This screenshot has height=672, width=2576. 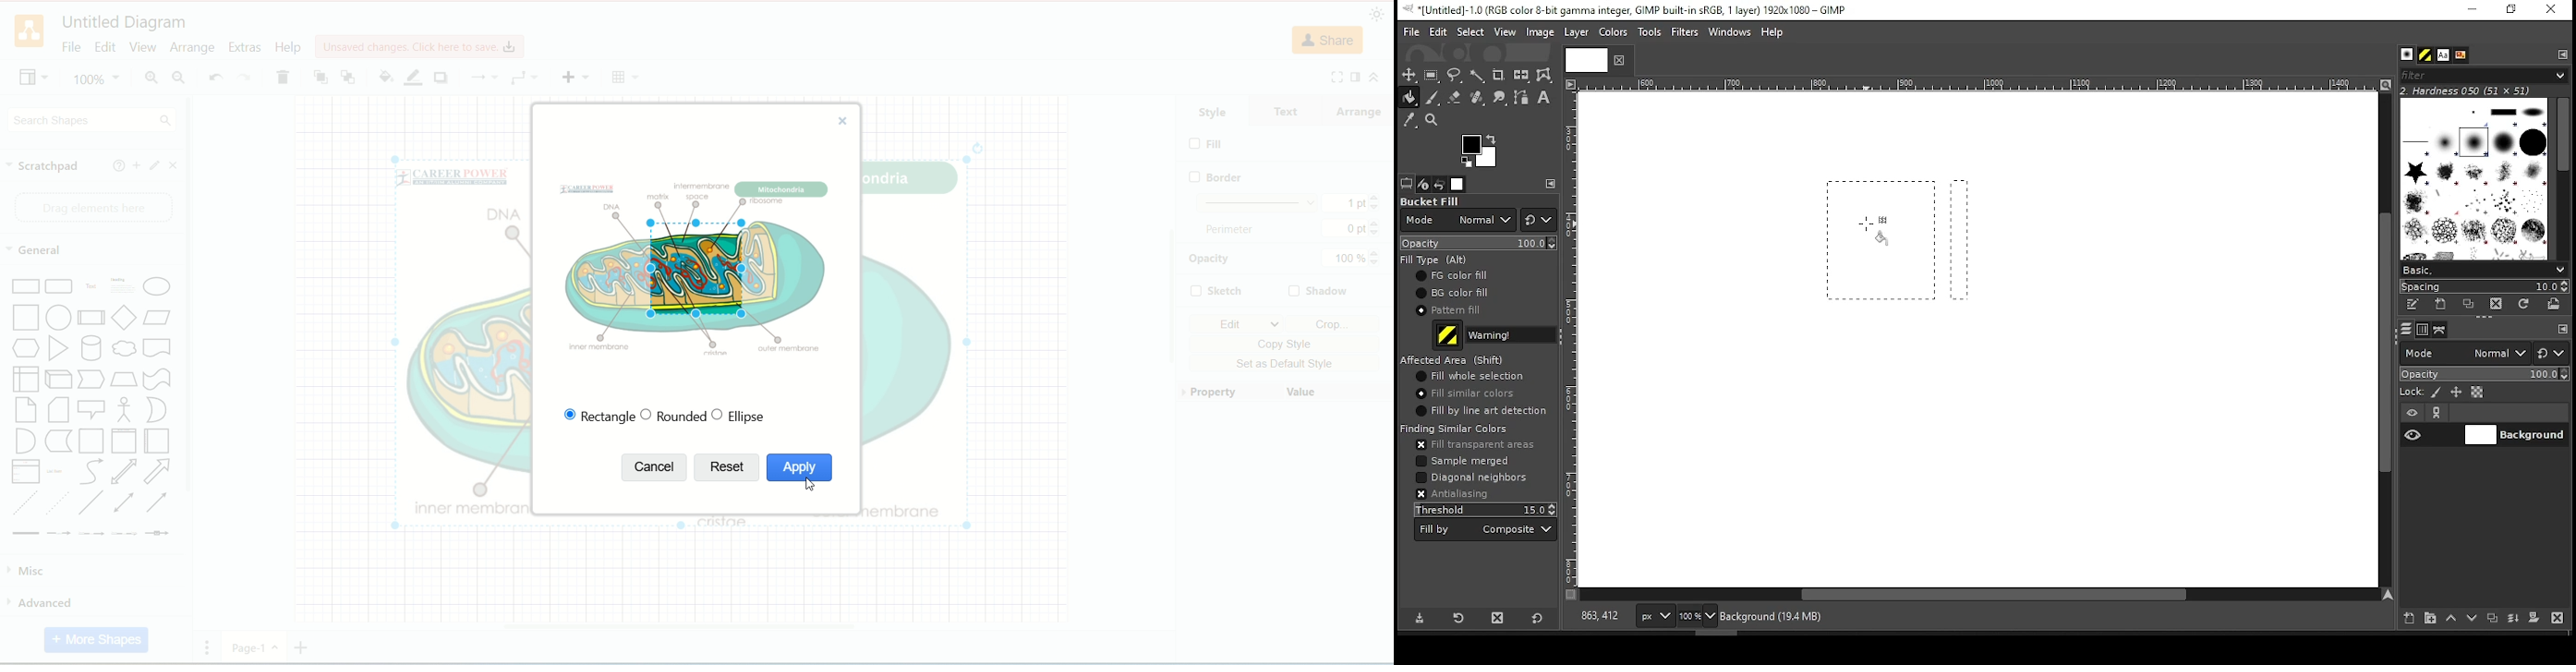 I want to click on close, so click(x=1617, y=60).